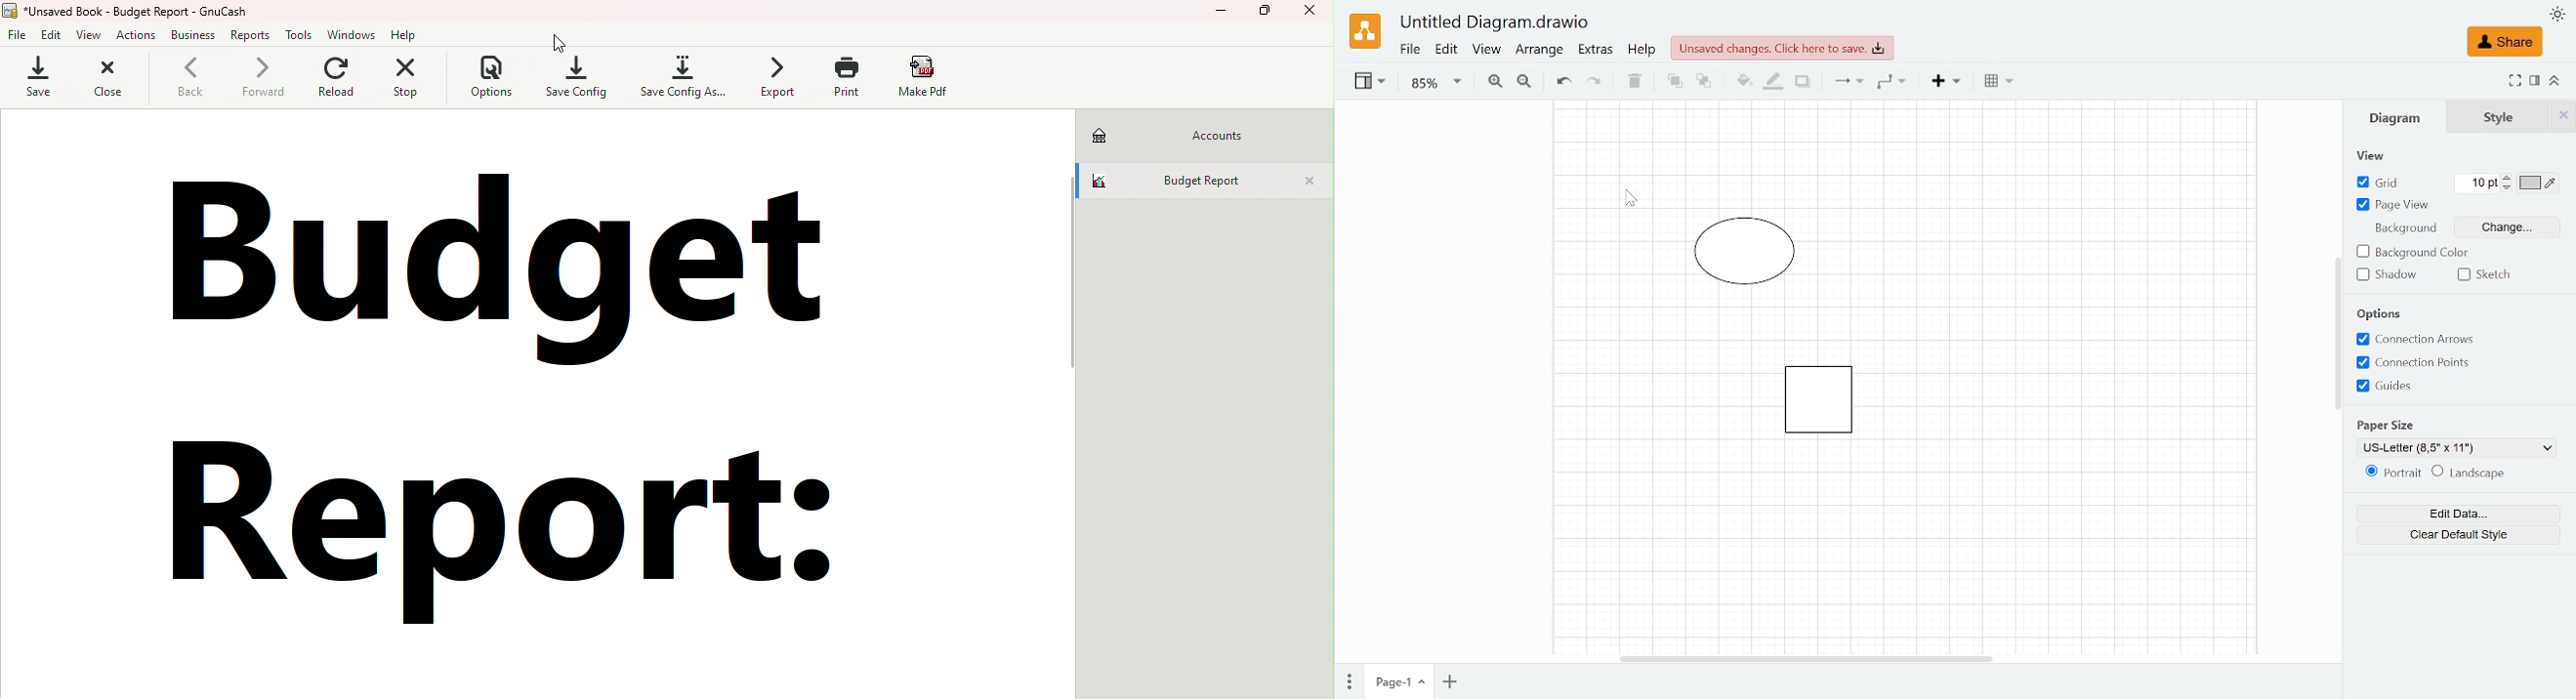  Describe the element at coordinates (2418, 364) in the screenshot. I see `Connections Points` at that location.